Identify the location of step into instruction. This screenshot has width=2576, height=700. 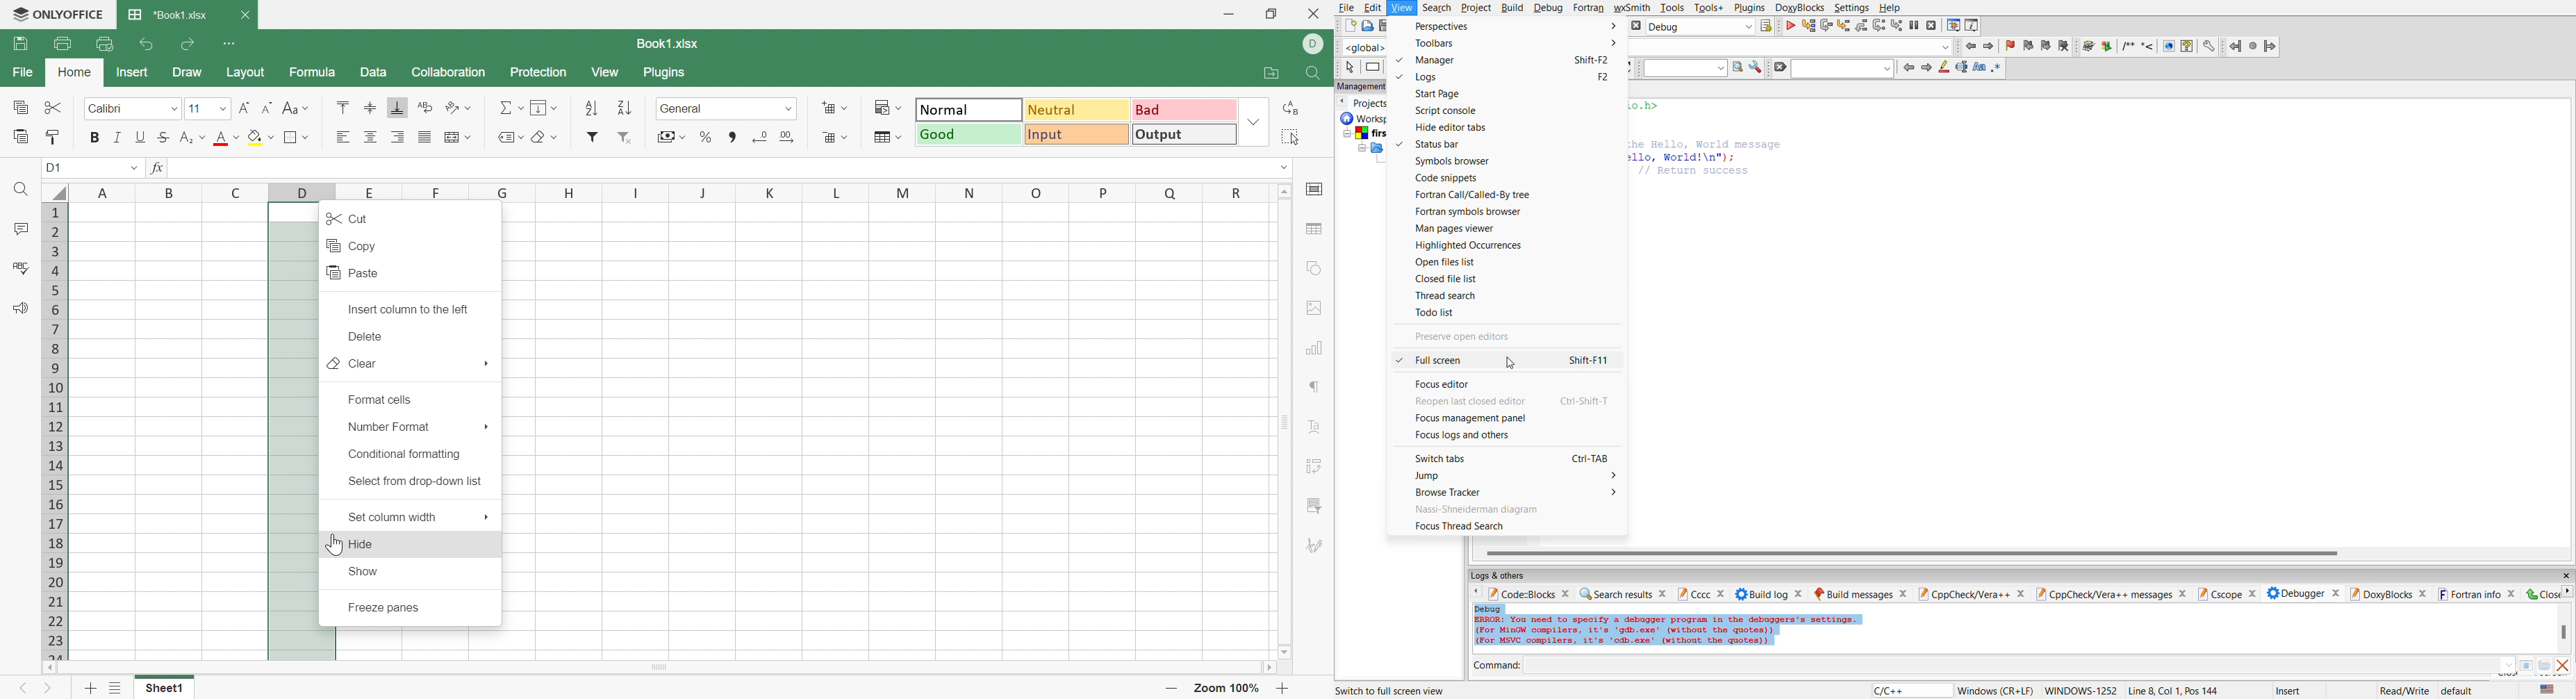
(1896, 27).